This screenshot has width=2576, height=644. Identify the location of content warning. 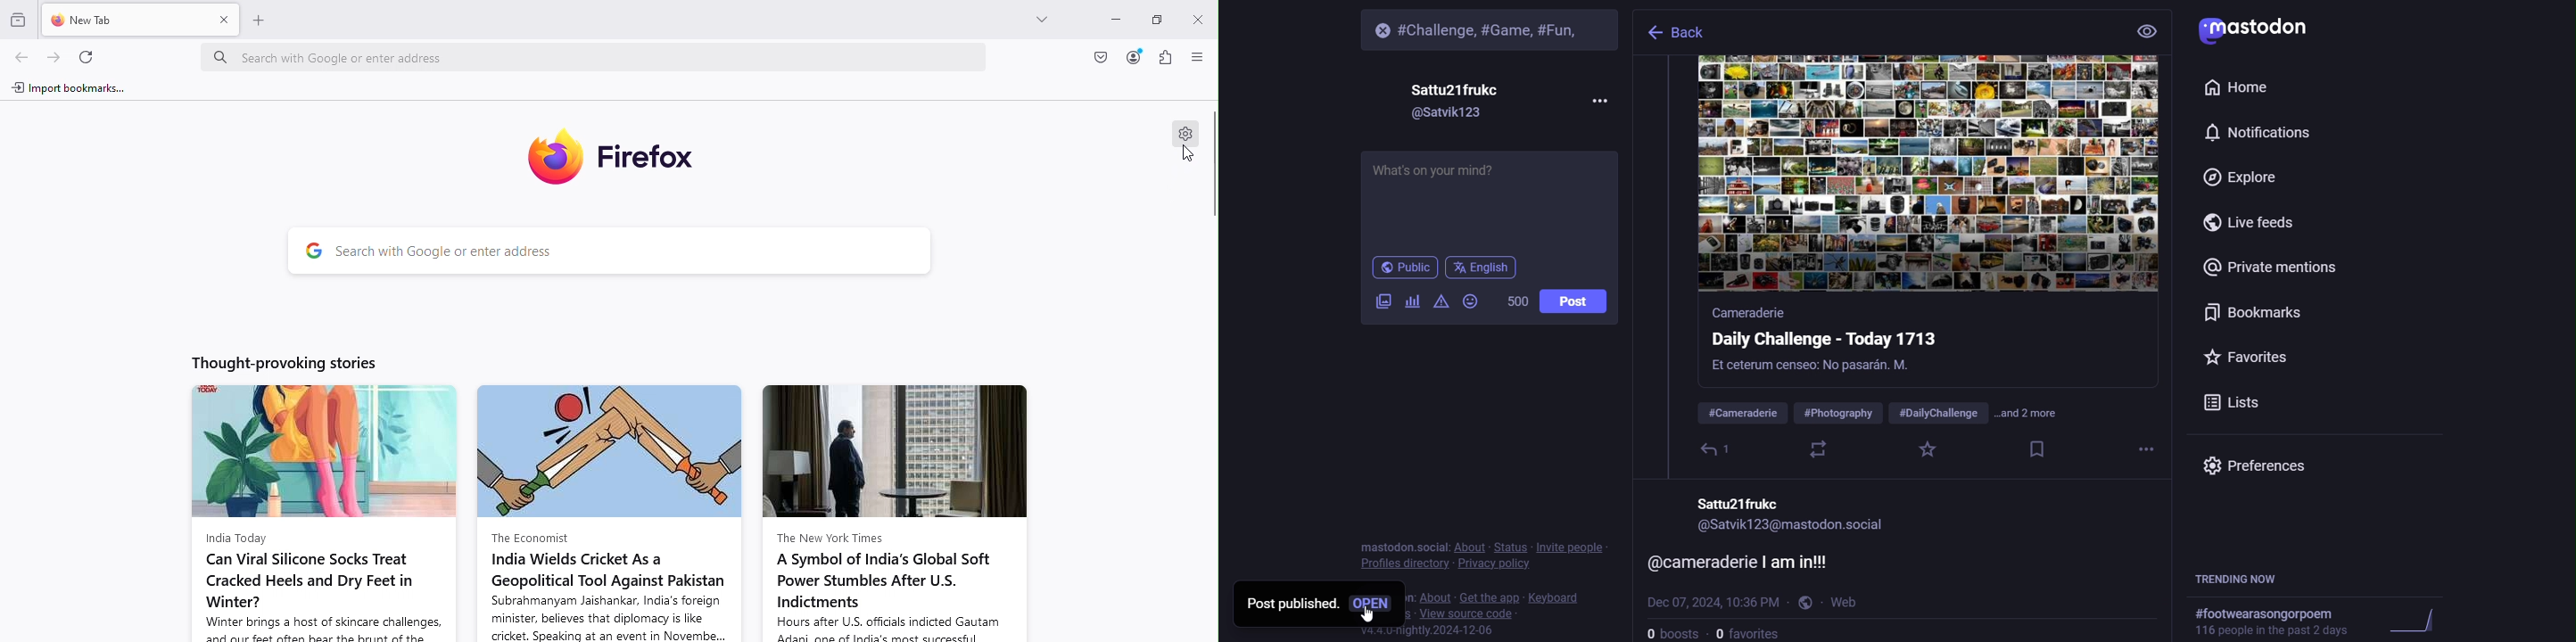
(1438, 304).